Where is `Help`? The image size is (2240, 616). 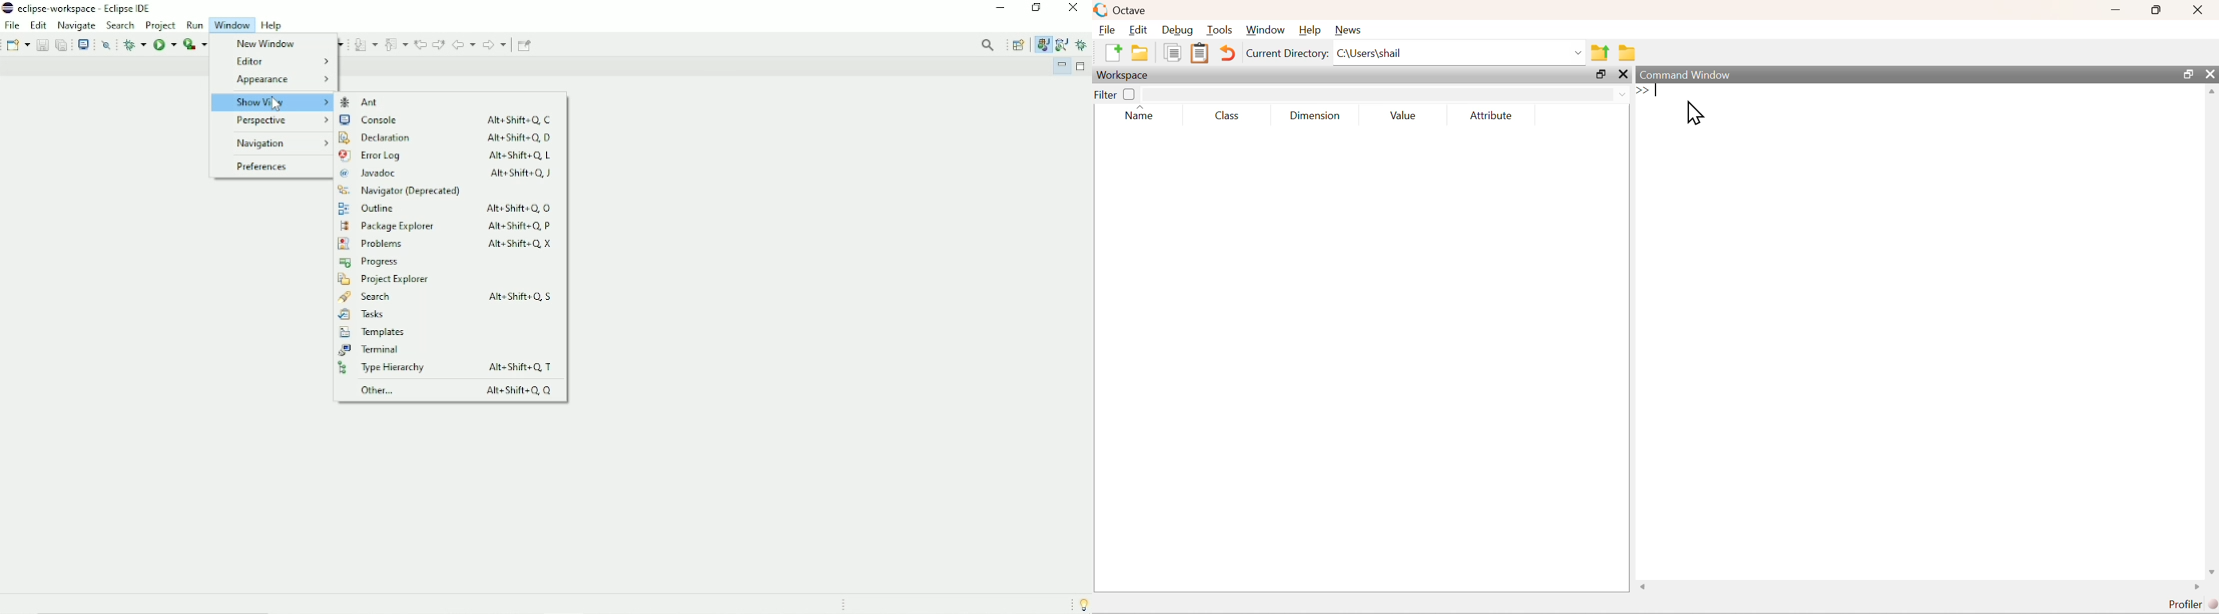 Help is located at coordinates (1309, 30).